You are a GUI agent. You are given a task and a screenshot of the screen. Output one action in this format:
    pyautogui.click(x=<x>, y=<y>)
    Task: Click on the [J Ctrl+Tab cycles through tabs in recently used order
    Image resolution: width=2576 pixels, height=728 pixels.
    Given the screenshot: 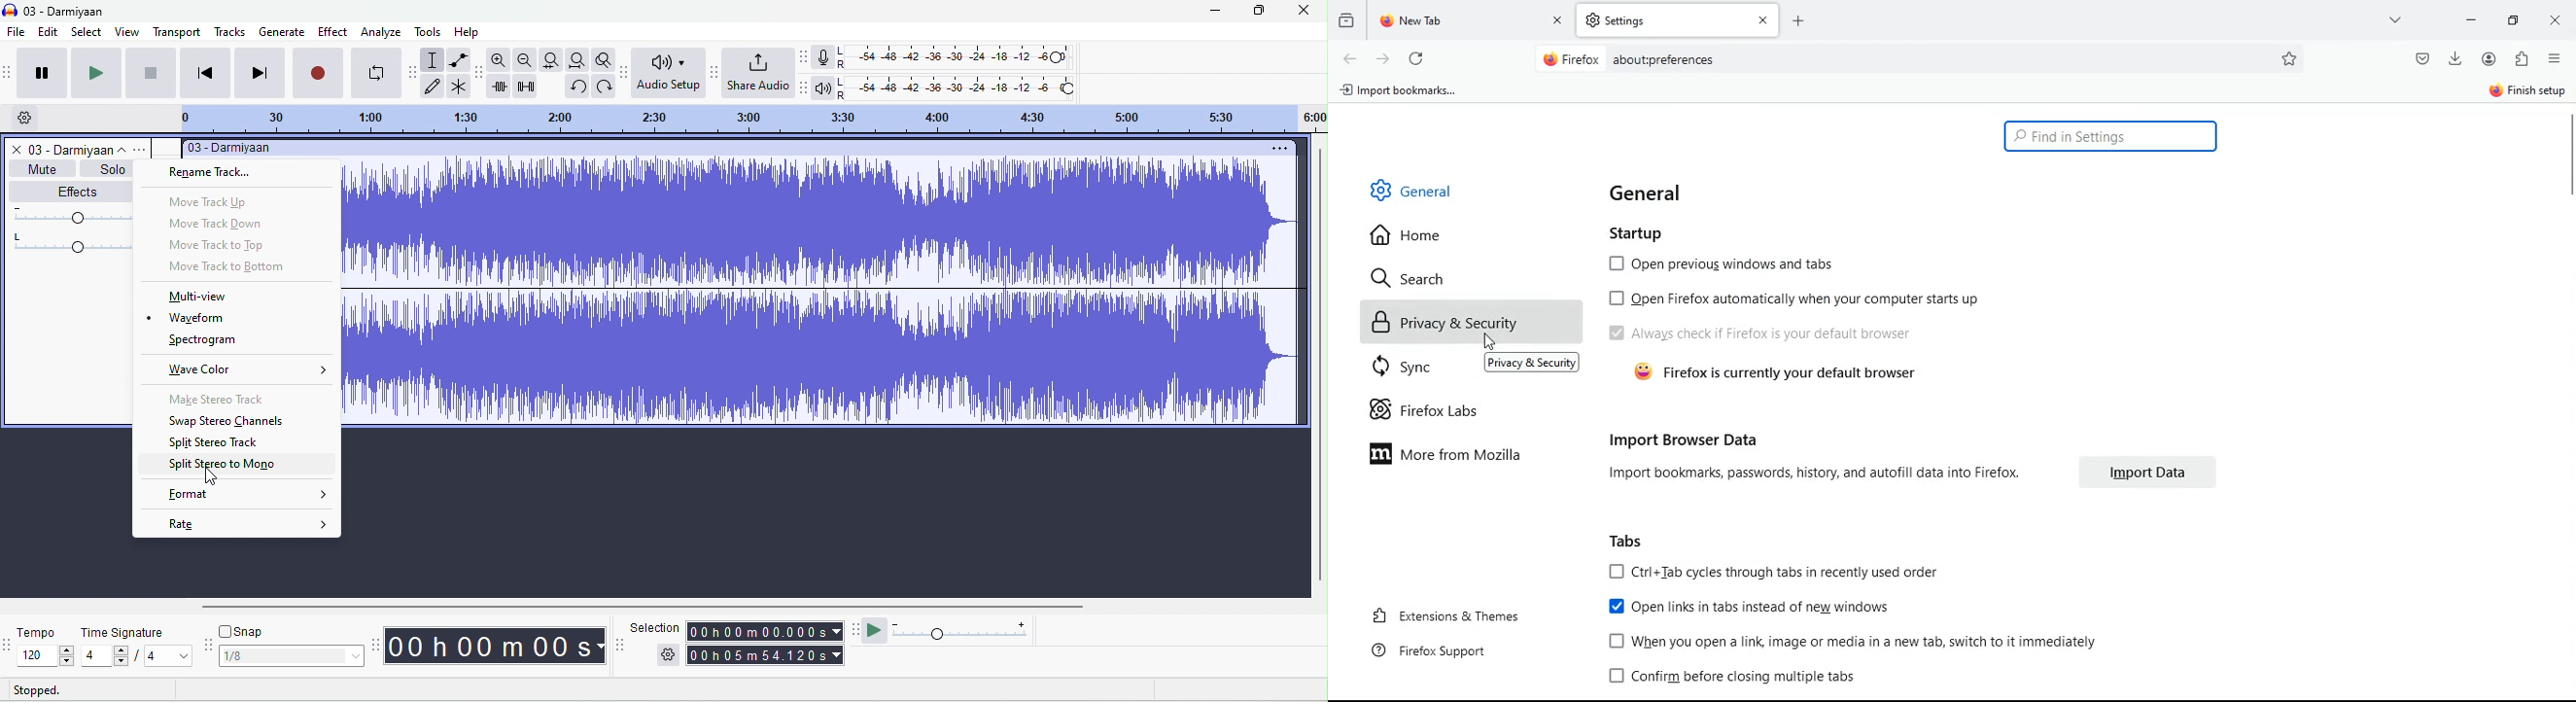 What is the action you would take?
    pyautogui.click(x=1769, y=571)
    